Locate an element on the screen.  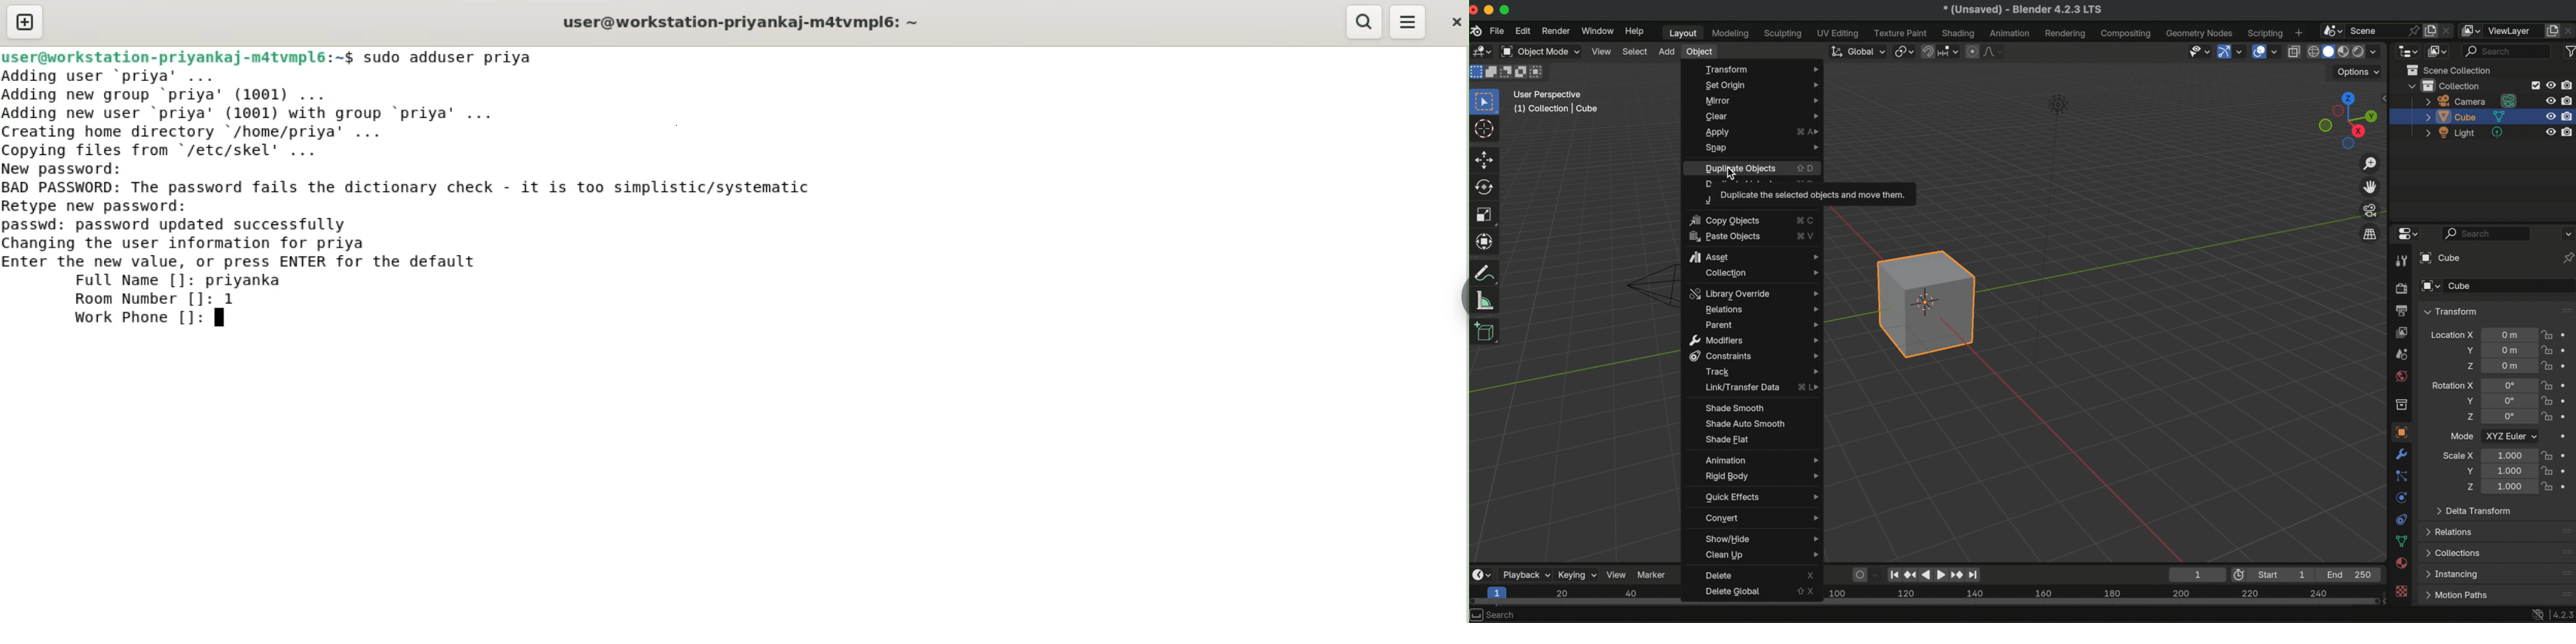
lock scale is located at coordinates (2546, 471).